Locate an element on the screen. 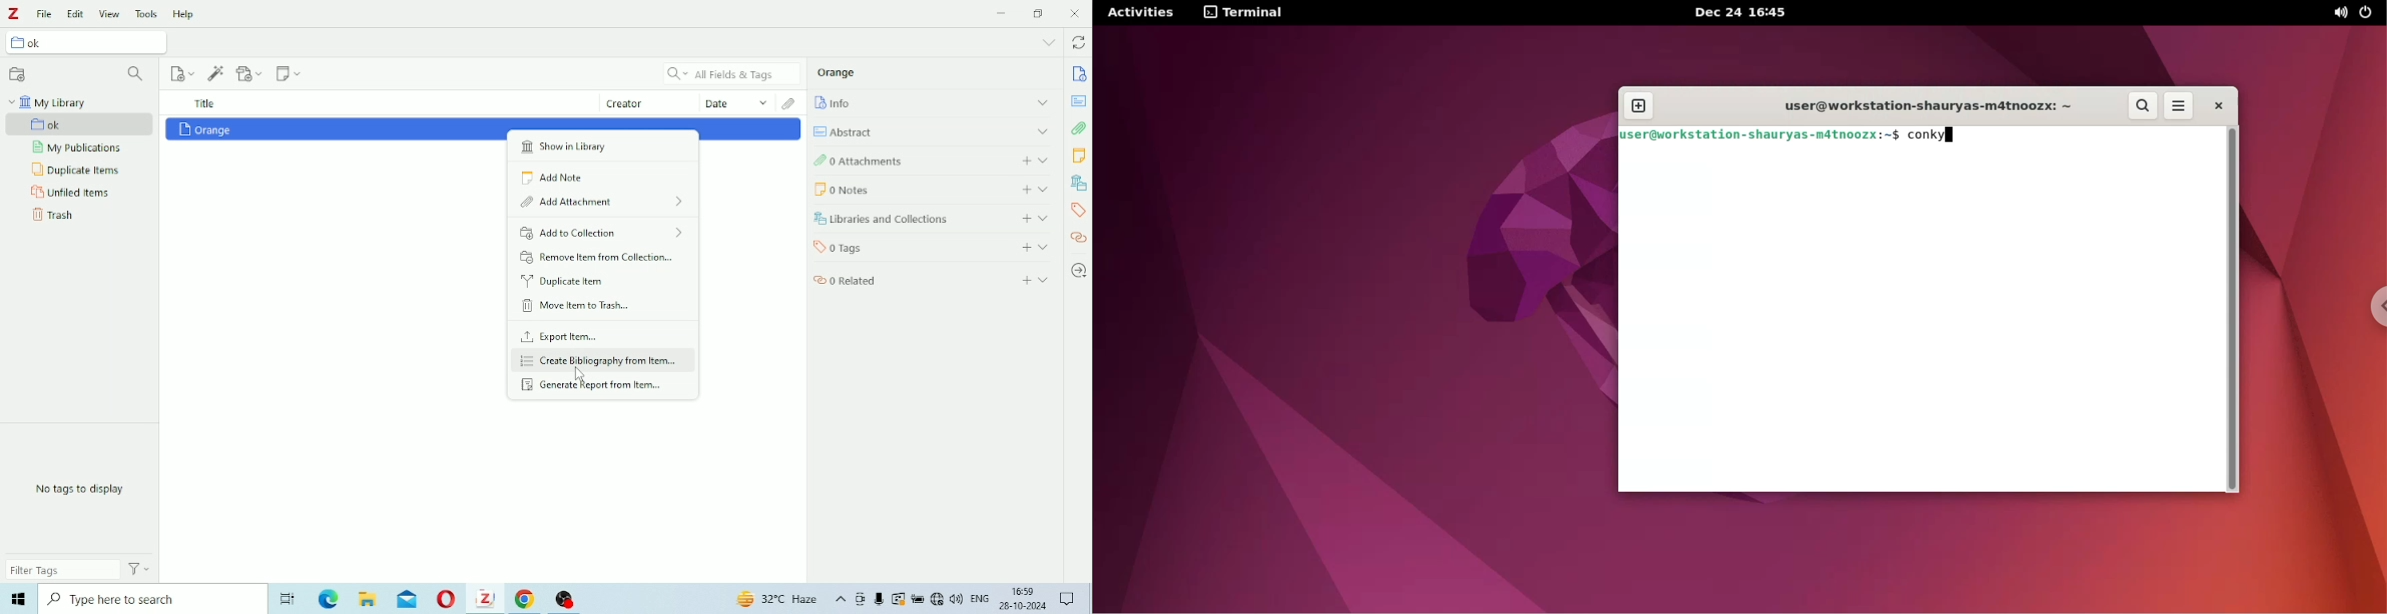 This screenshot has height=616, width=2408. Filter Collections is located at coordinates (137, 75).